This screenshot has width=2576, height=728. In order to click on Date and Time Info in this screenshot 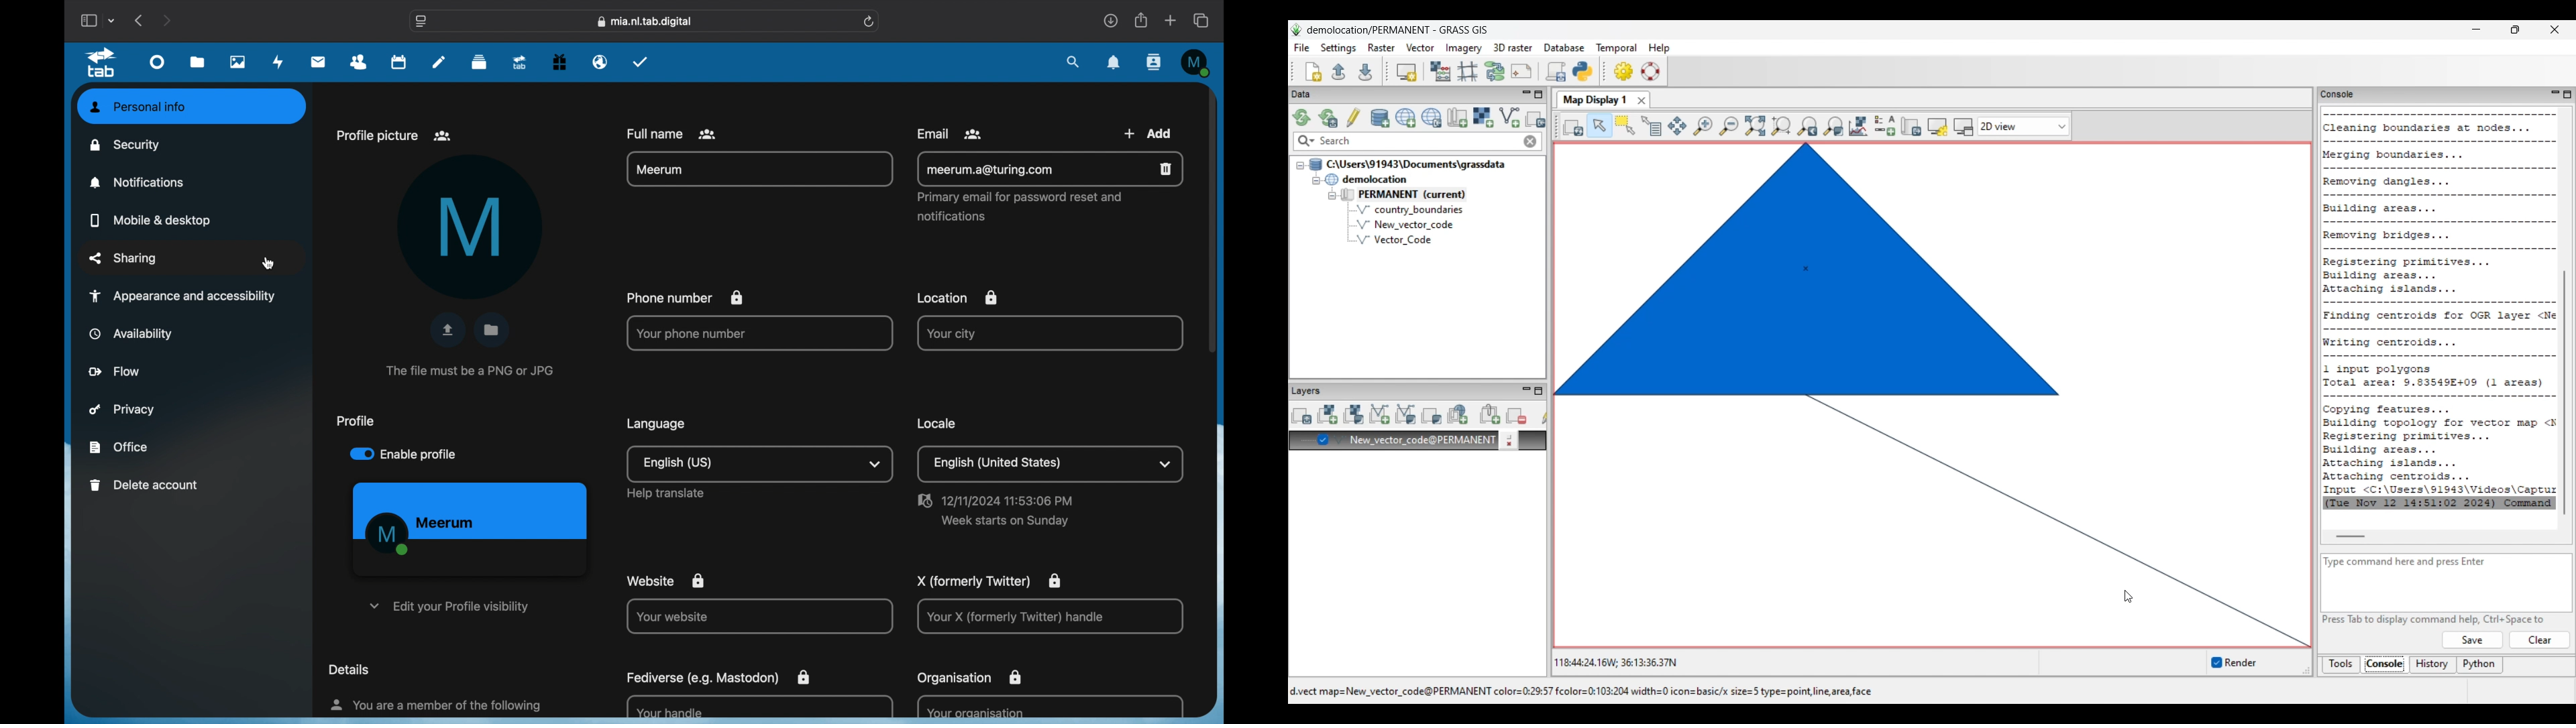, I will do `click(1002, 511)`.